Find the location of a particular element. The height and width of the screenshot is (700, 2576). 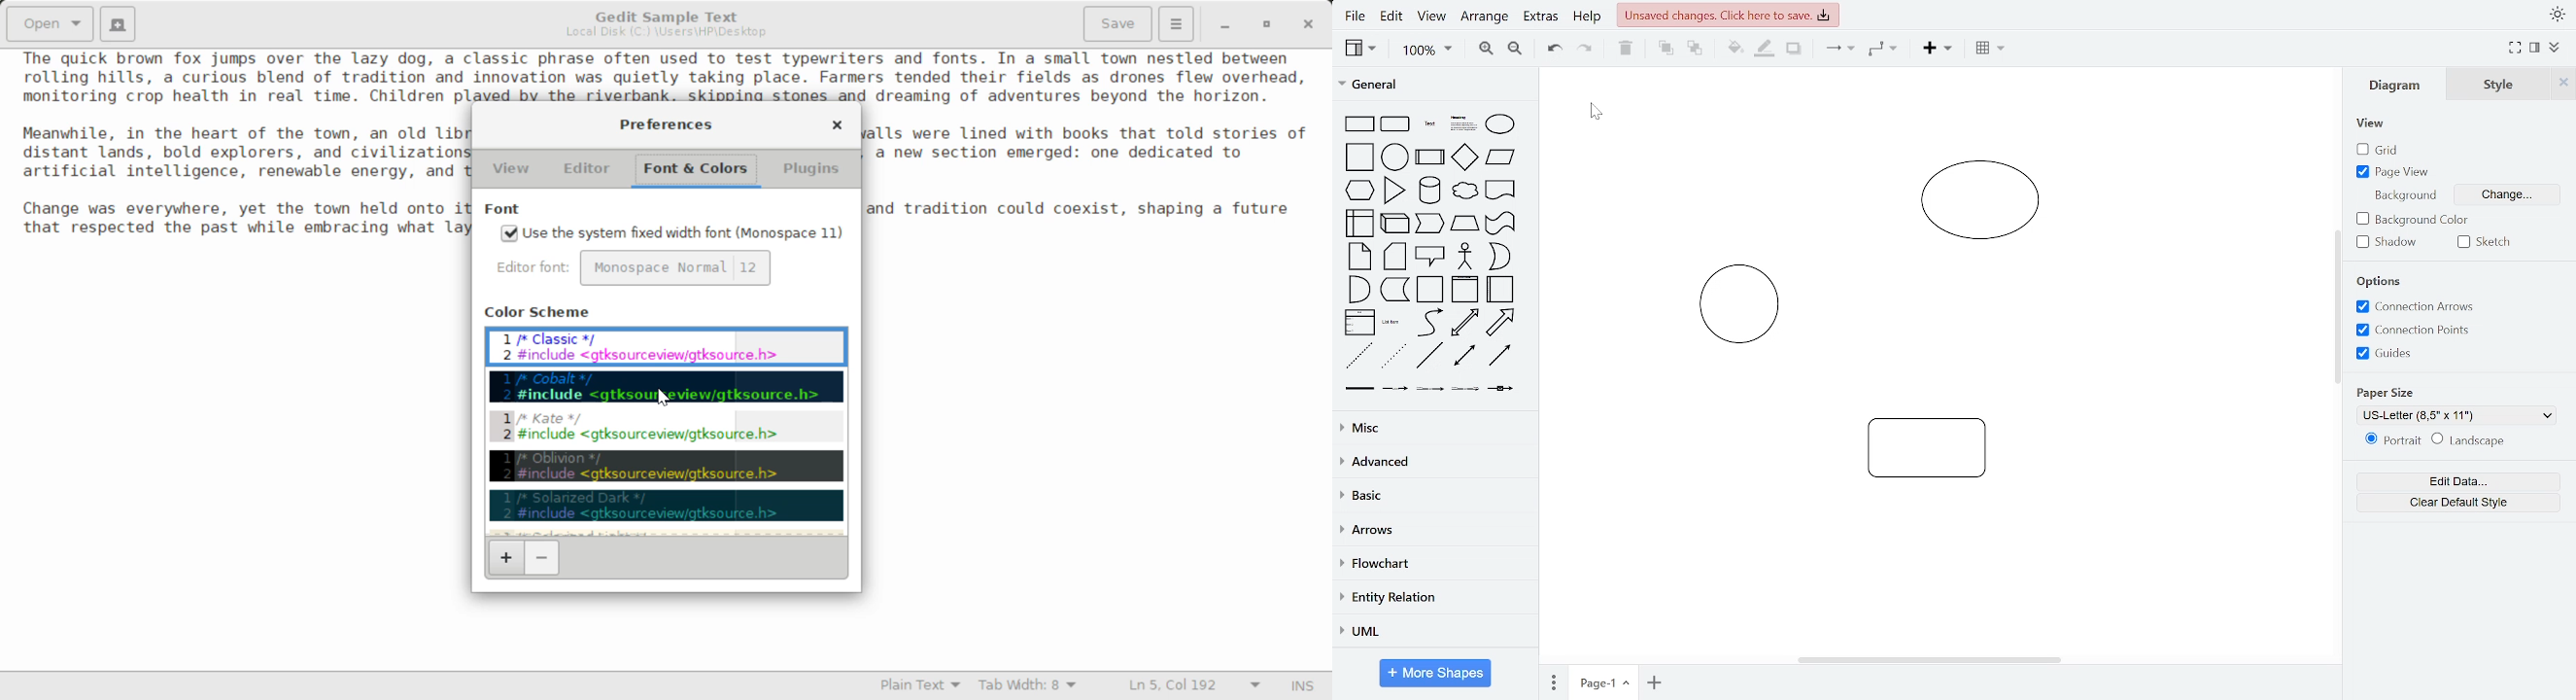

edit is located at coordinates (1394, 18).